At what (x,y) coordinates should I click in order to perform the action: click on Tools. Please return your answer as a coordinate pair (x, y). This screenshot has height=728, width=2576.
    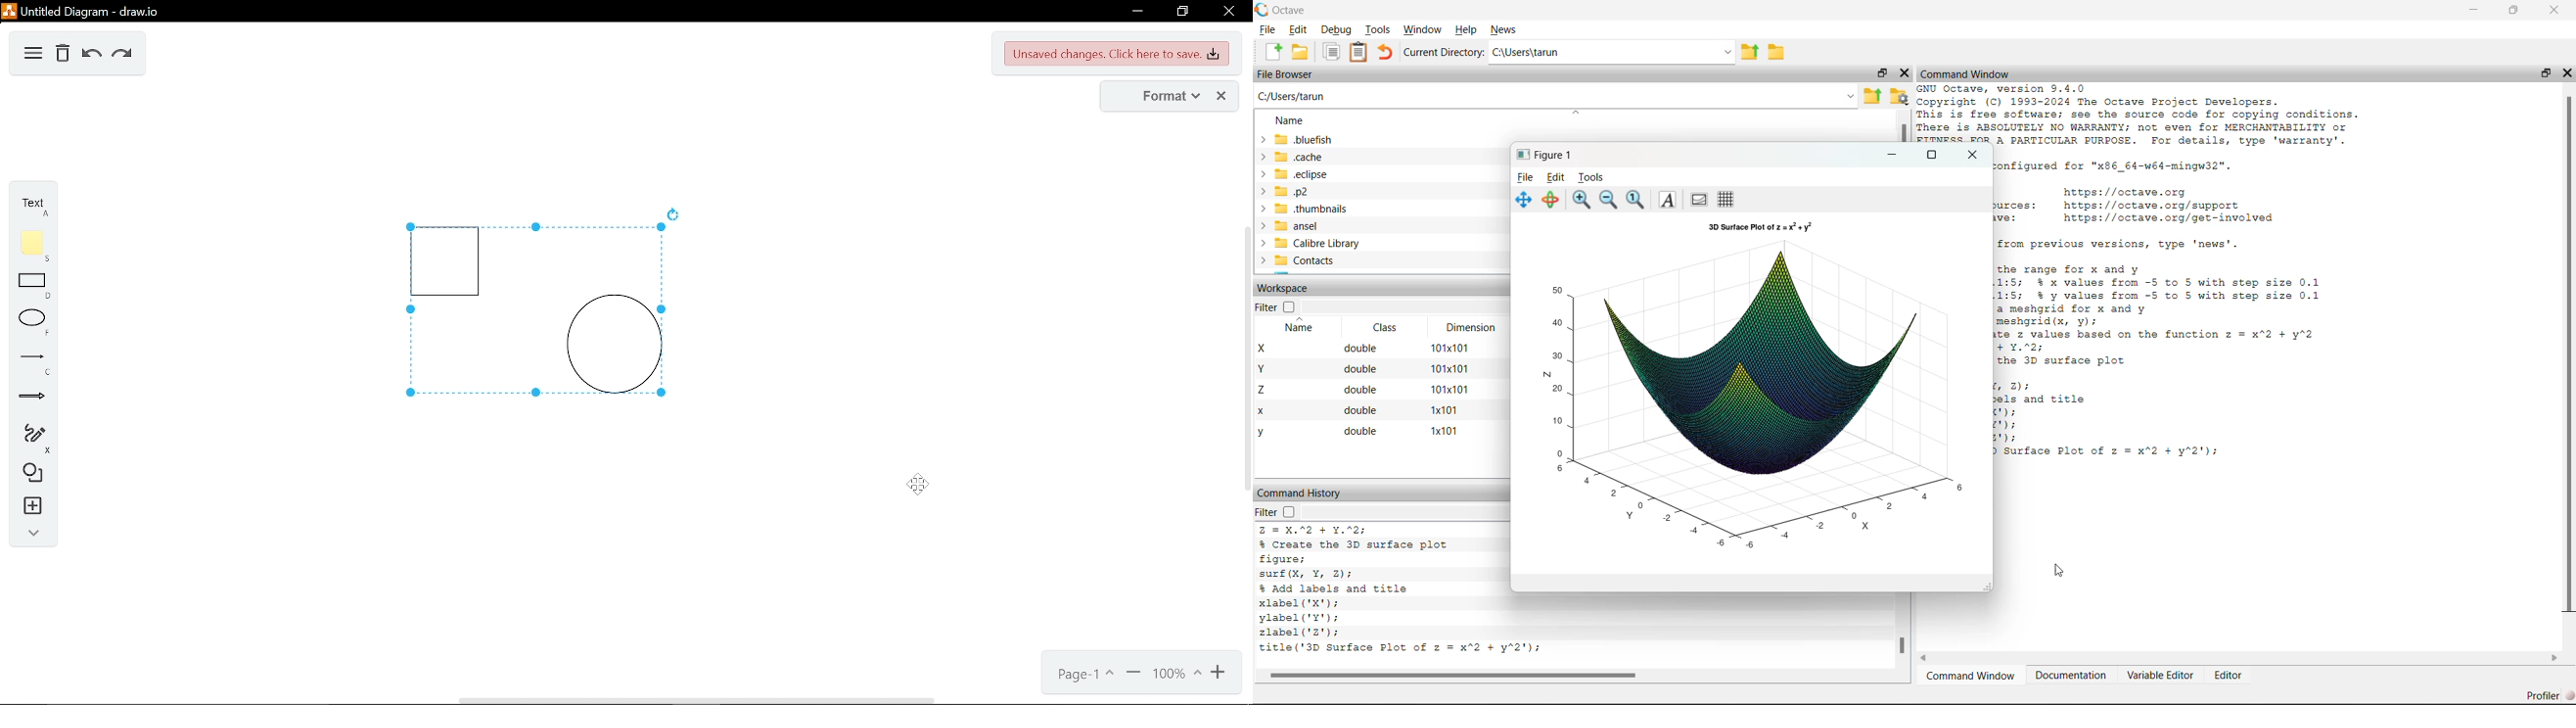
    Looking at the image, I should click on (1593, 177).